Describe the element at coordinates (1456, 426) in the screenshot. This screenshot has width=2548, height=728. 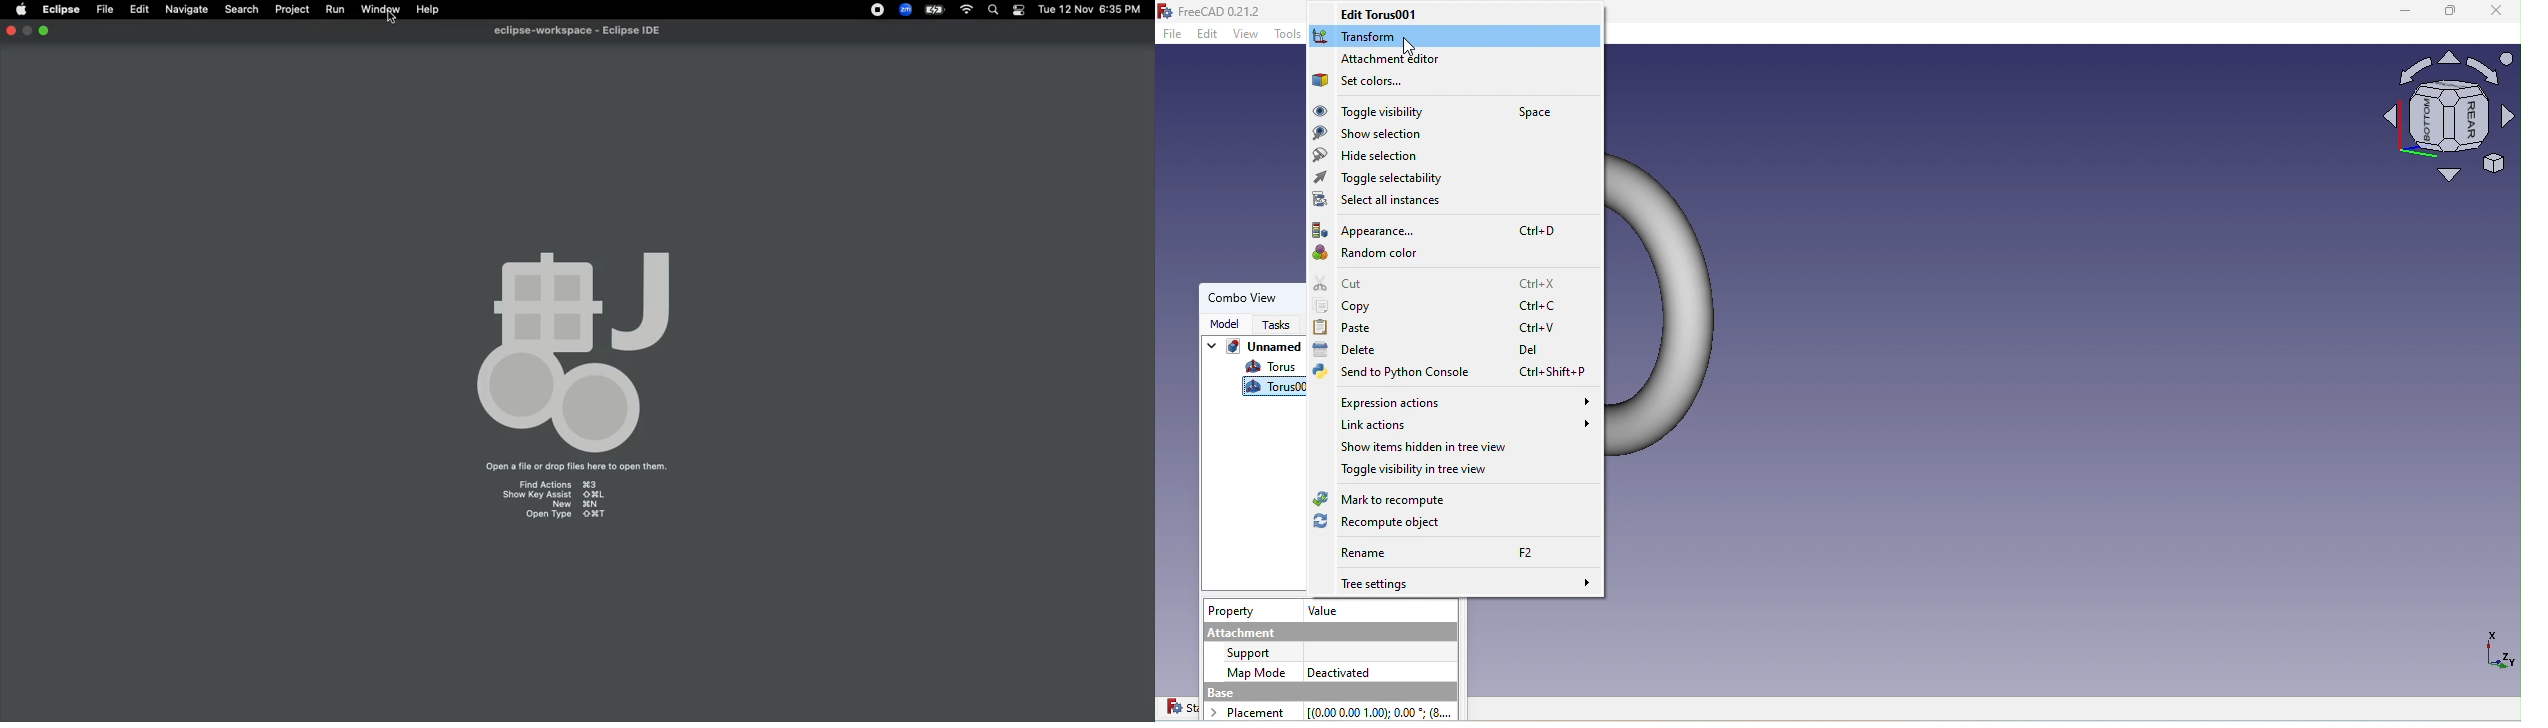
I see `Link actions` at that location.